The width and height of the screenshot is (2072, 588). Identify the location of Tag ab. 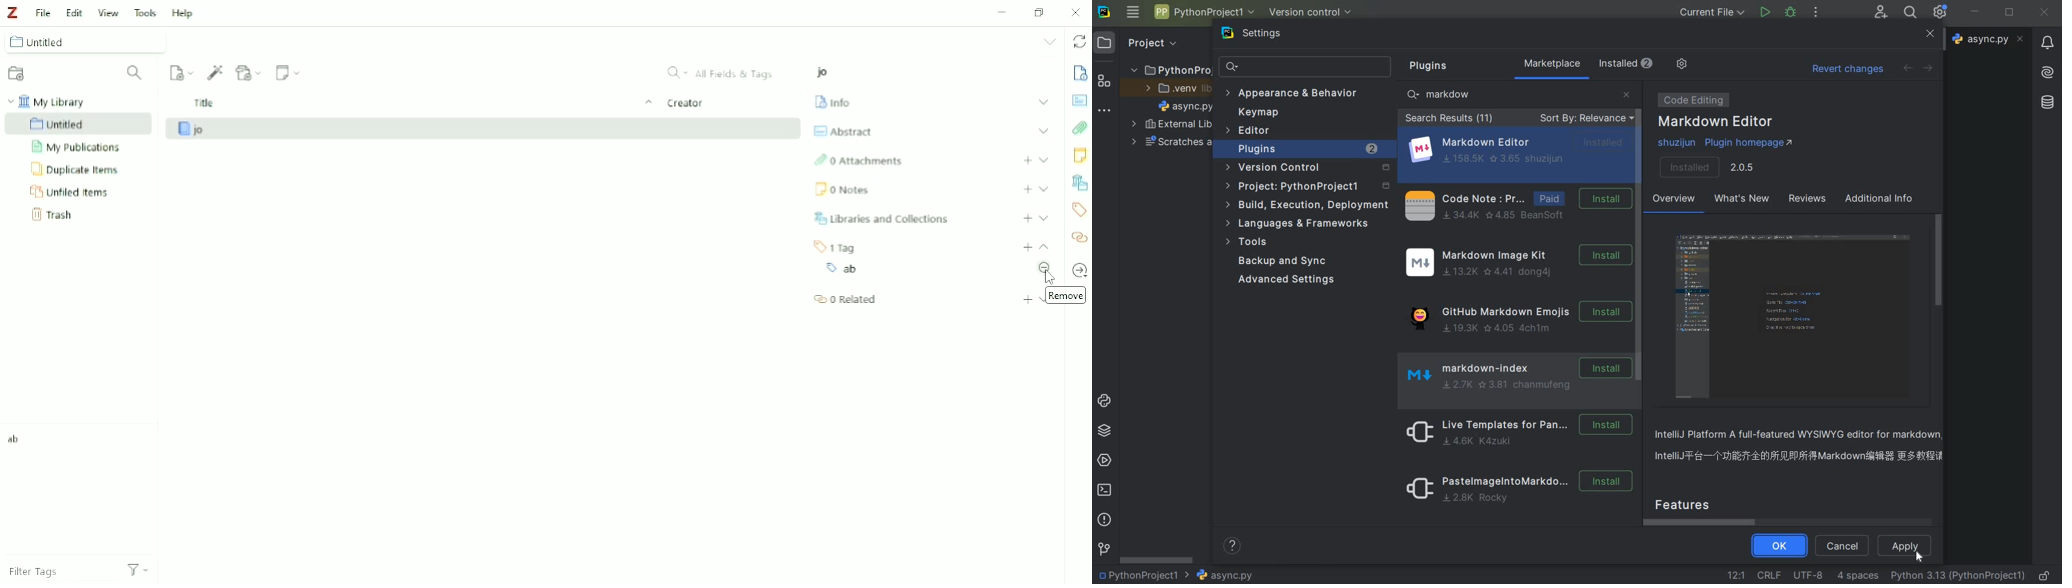
(842, 268).